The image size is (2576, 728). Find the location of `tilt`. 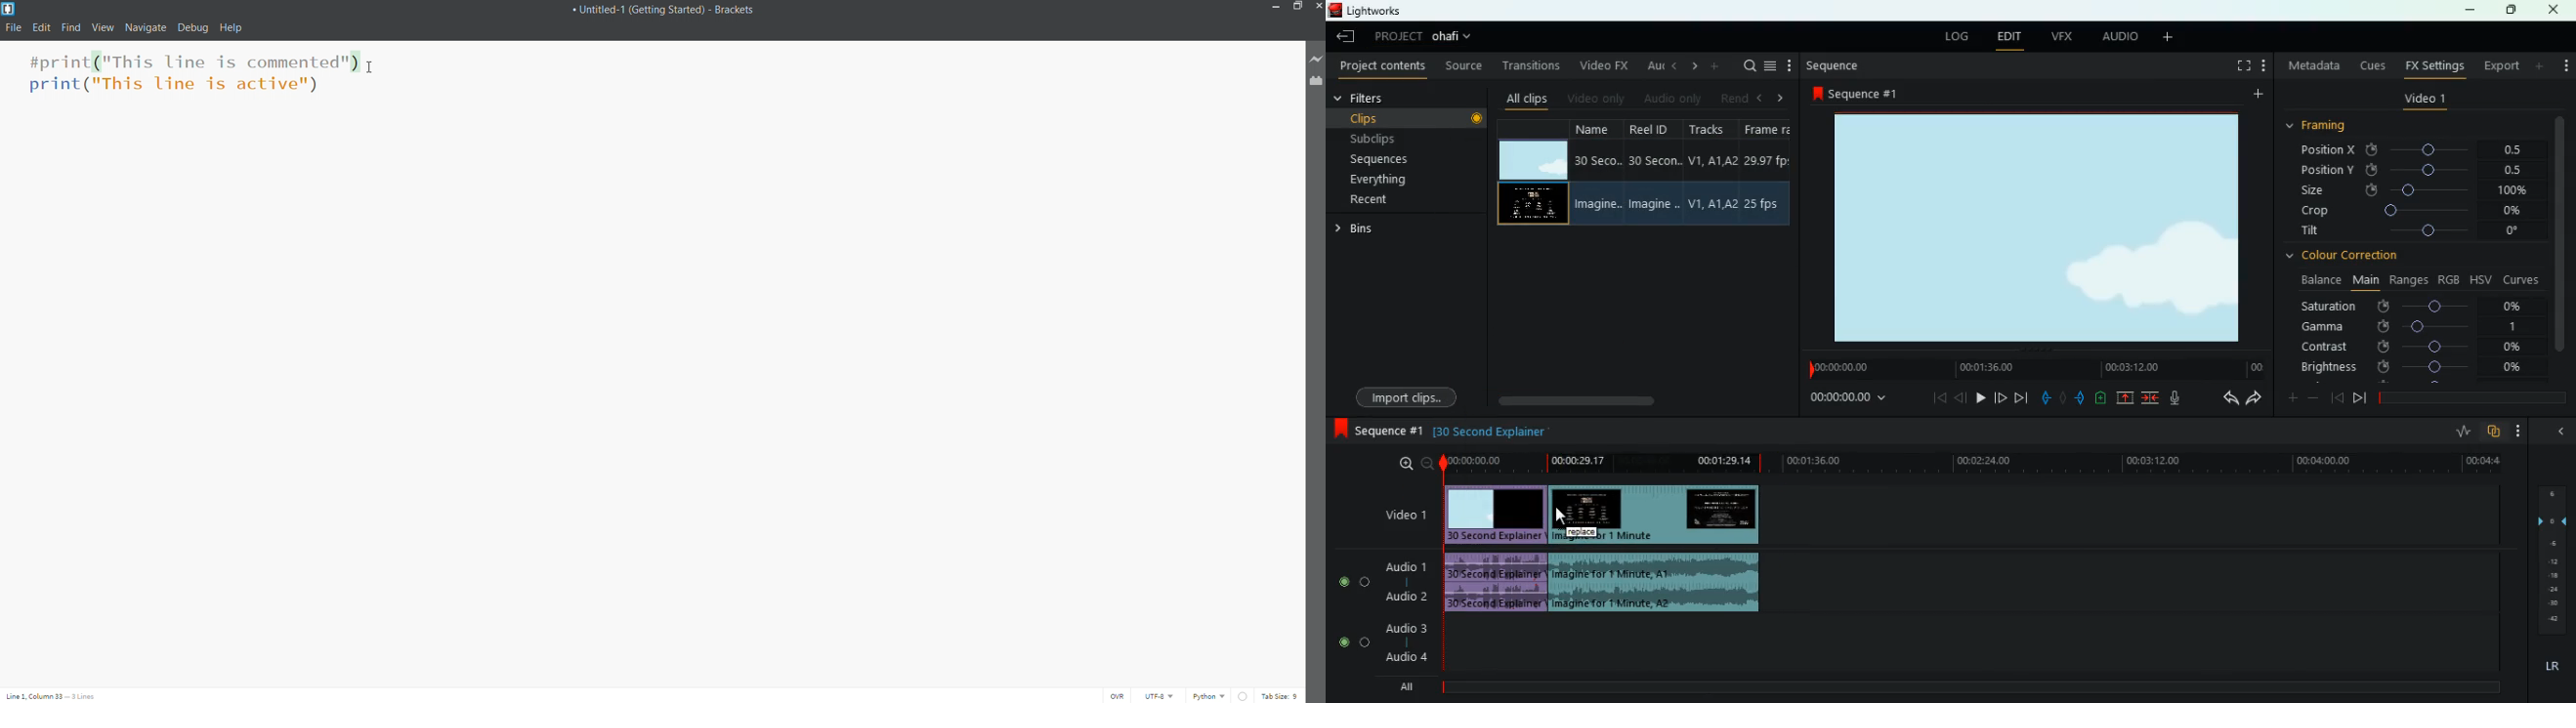

tilt is located at coordinates (2413, 232).